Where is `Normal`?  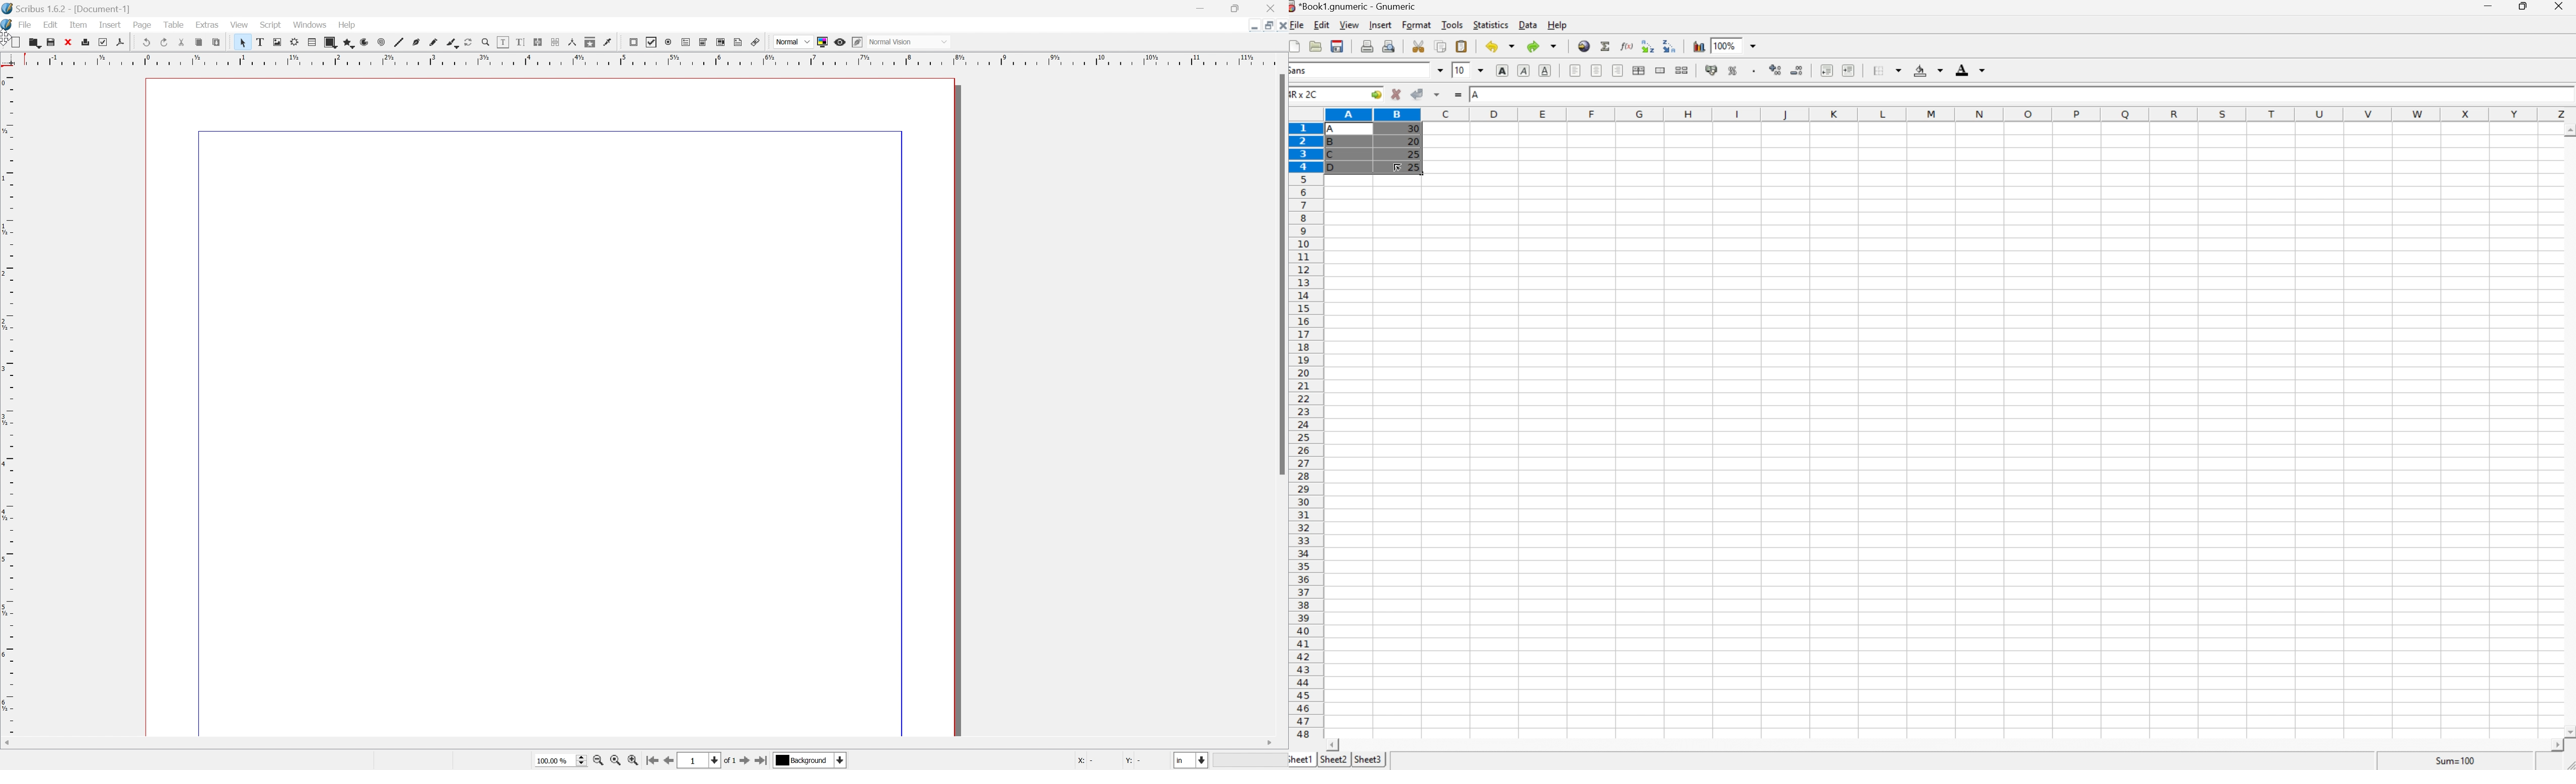 Normal is located at coordinates (791, 40).